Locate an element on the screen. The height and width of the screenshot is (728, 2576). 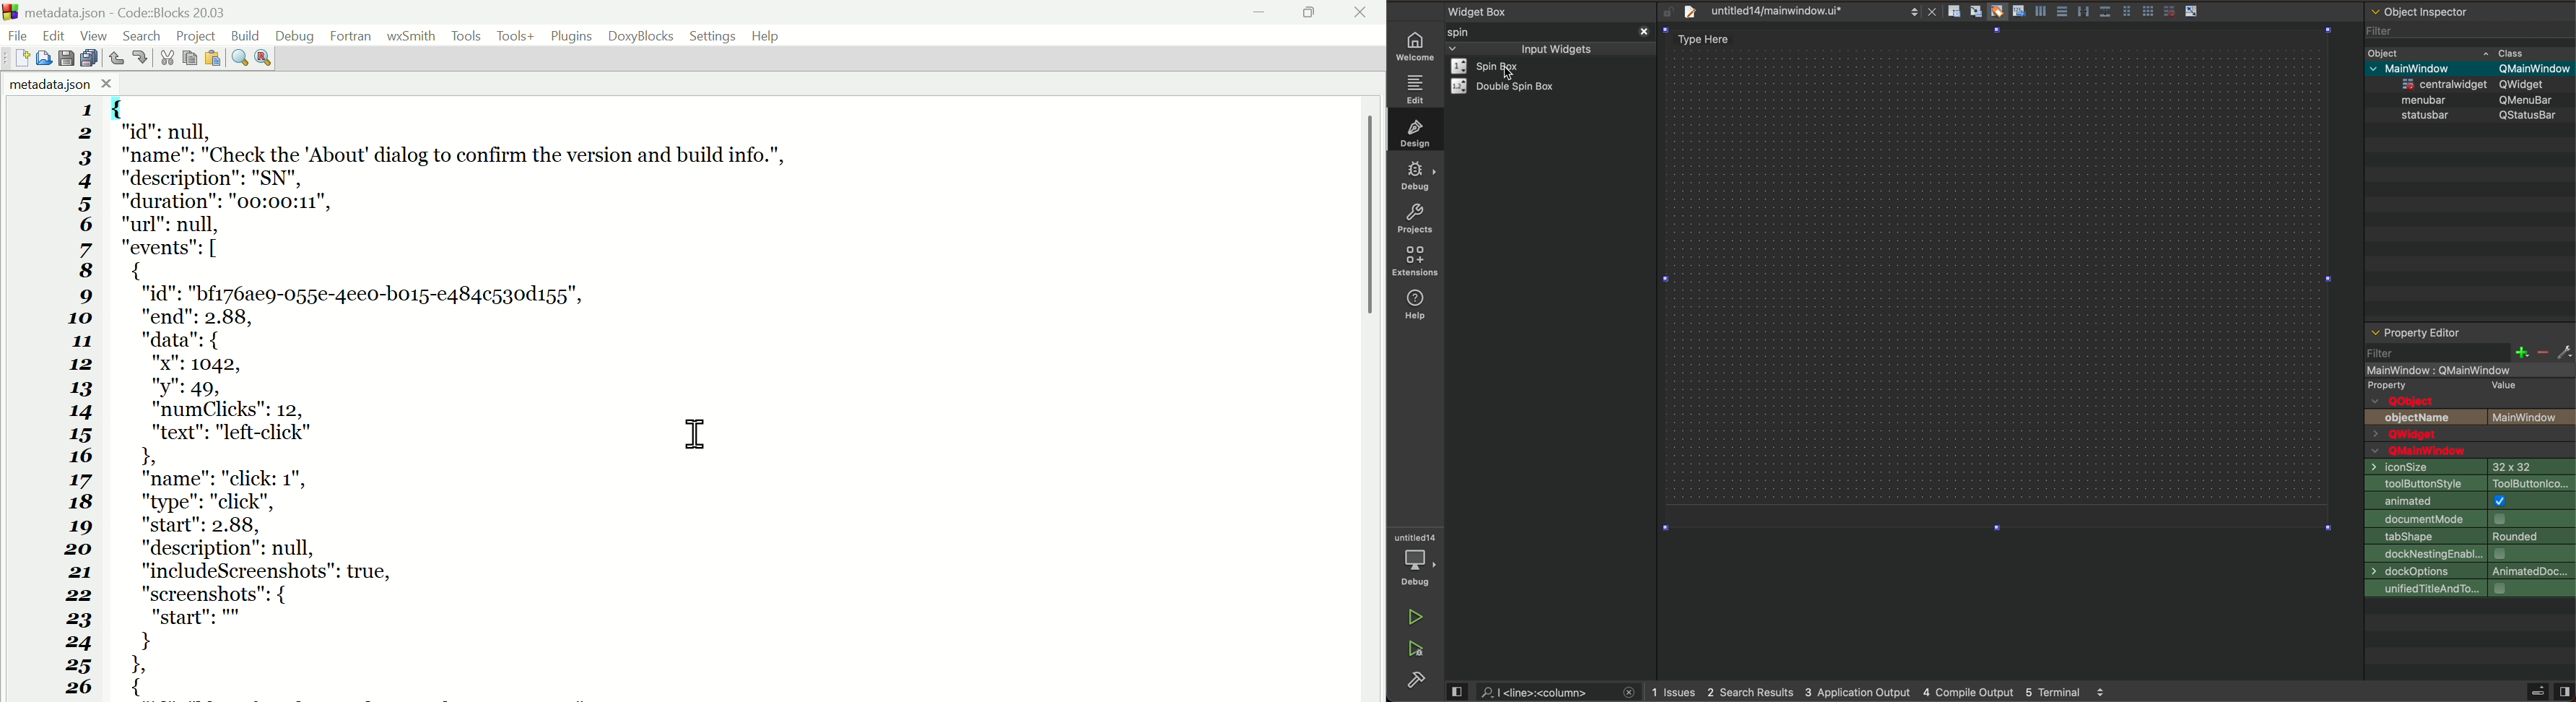
spin is located at coordinates (1474, 32).